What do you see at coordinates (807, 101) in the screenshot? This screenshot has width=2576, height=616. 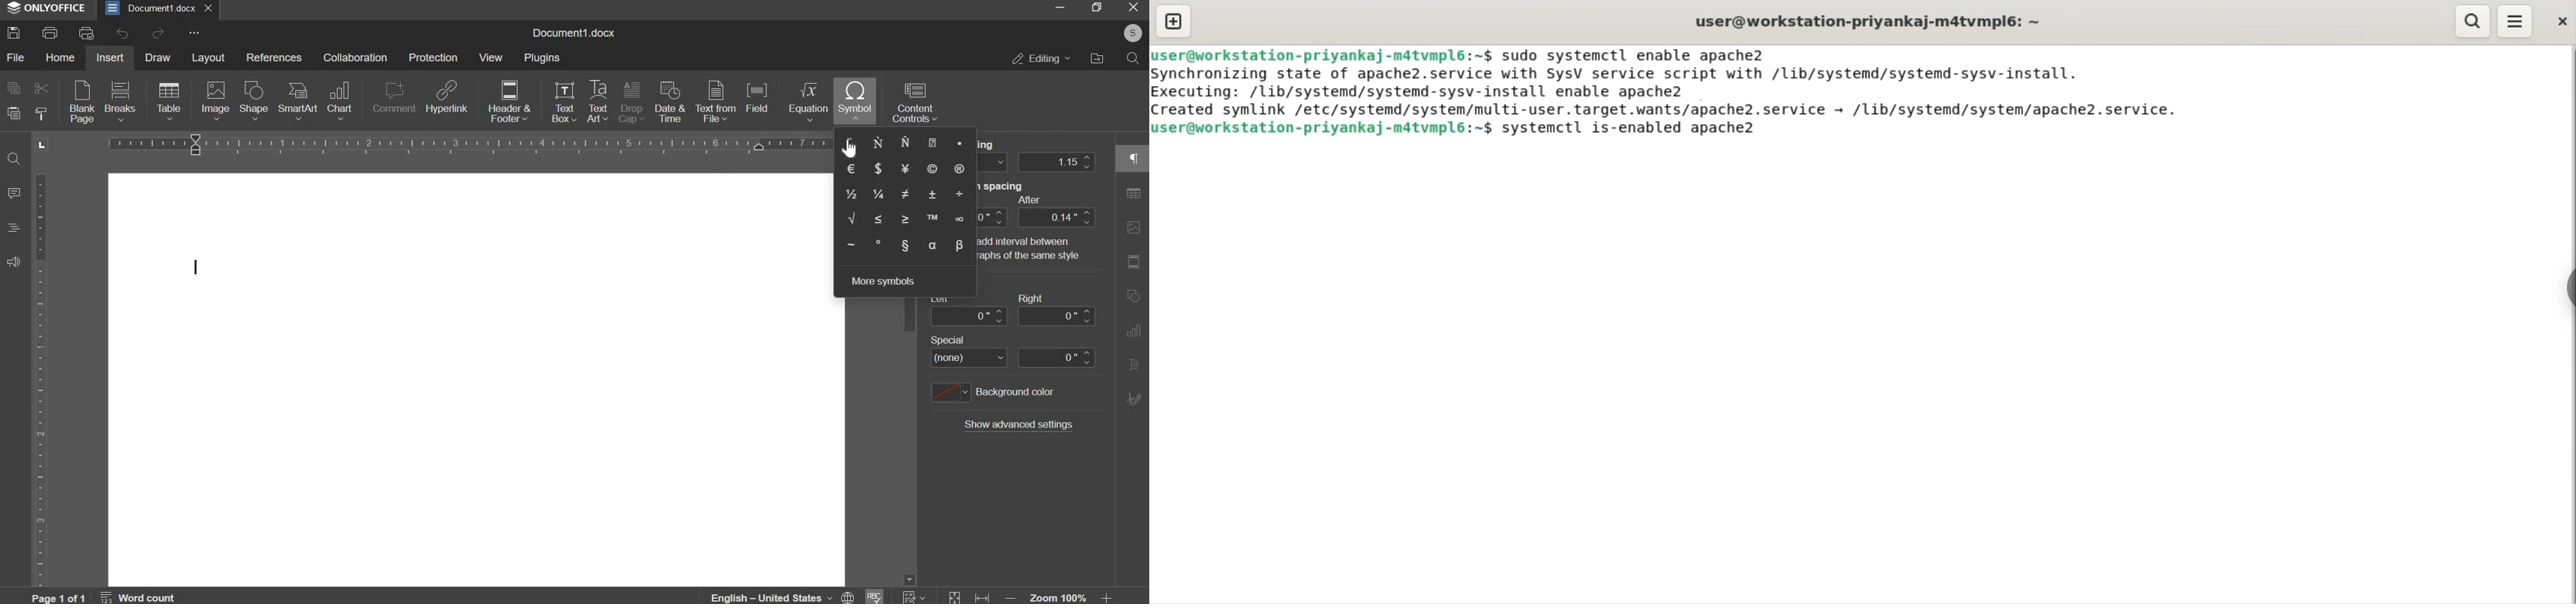 I see `equation` at bounding box center [807, 101].